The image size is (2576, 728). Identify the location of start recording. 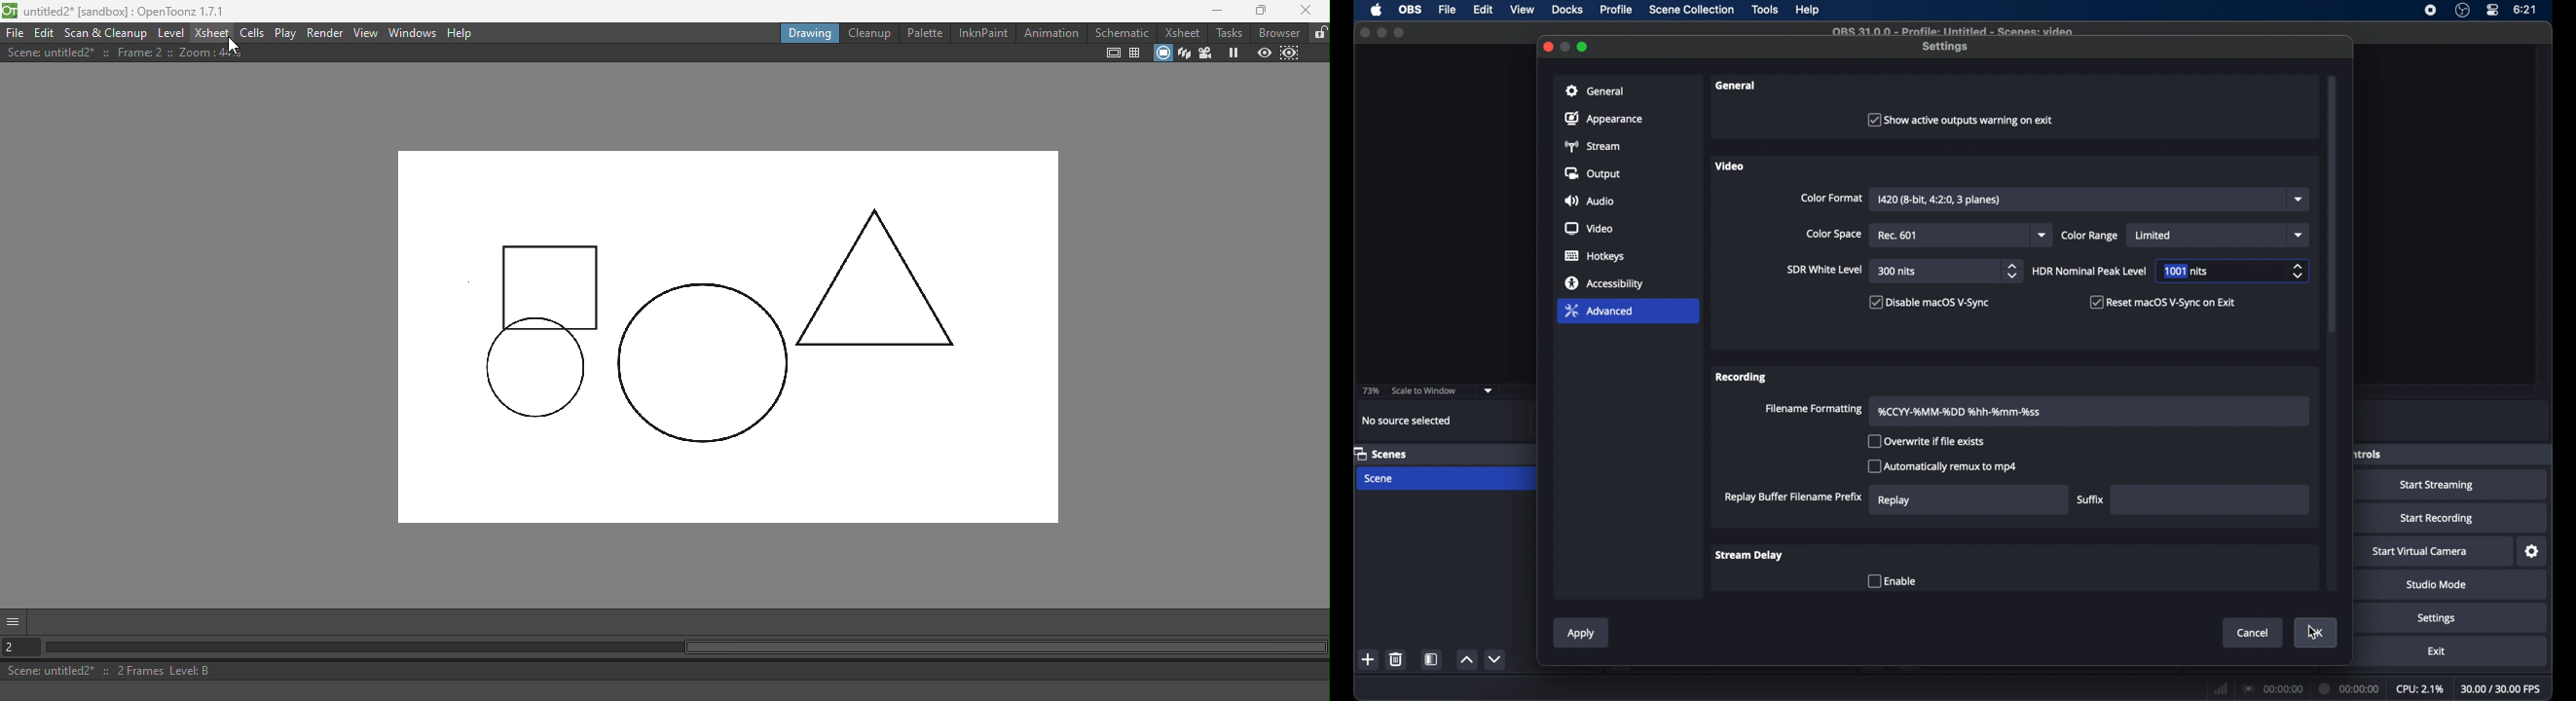
(2436, 519).